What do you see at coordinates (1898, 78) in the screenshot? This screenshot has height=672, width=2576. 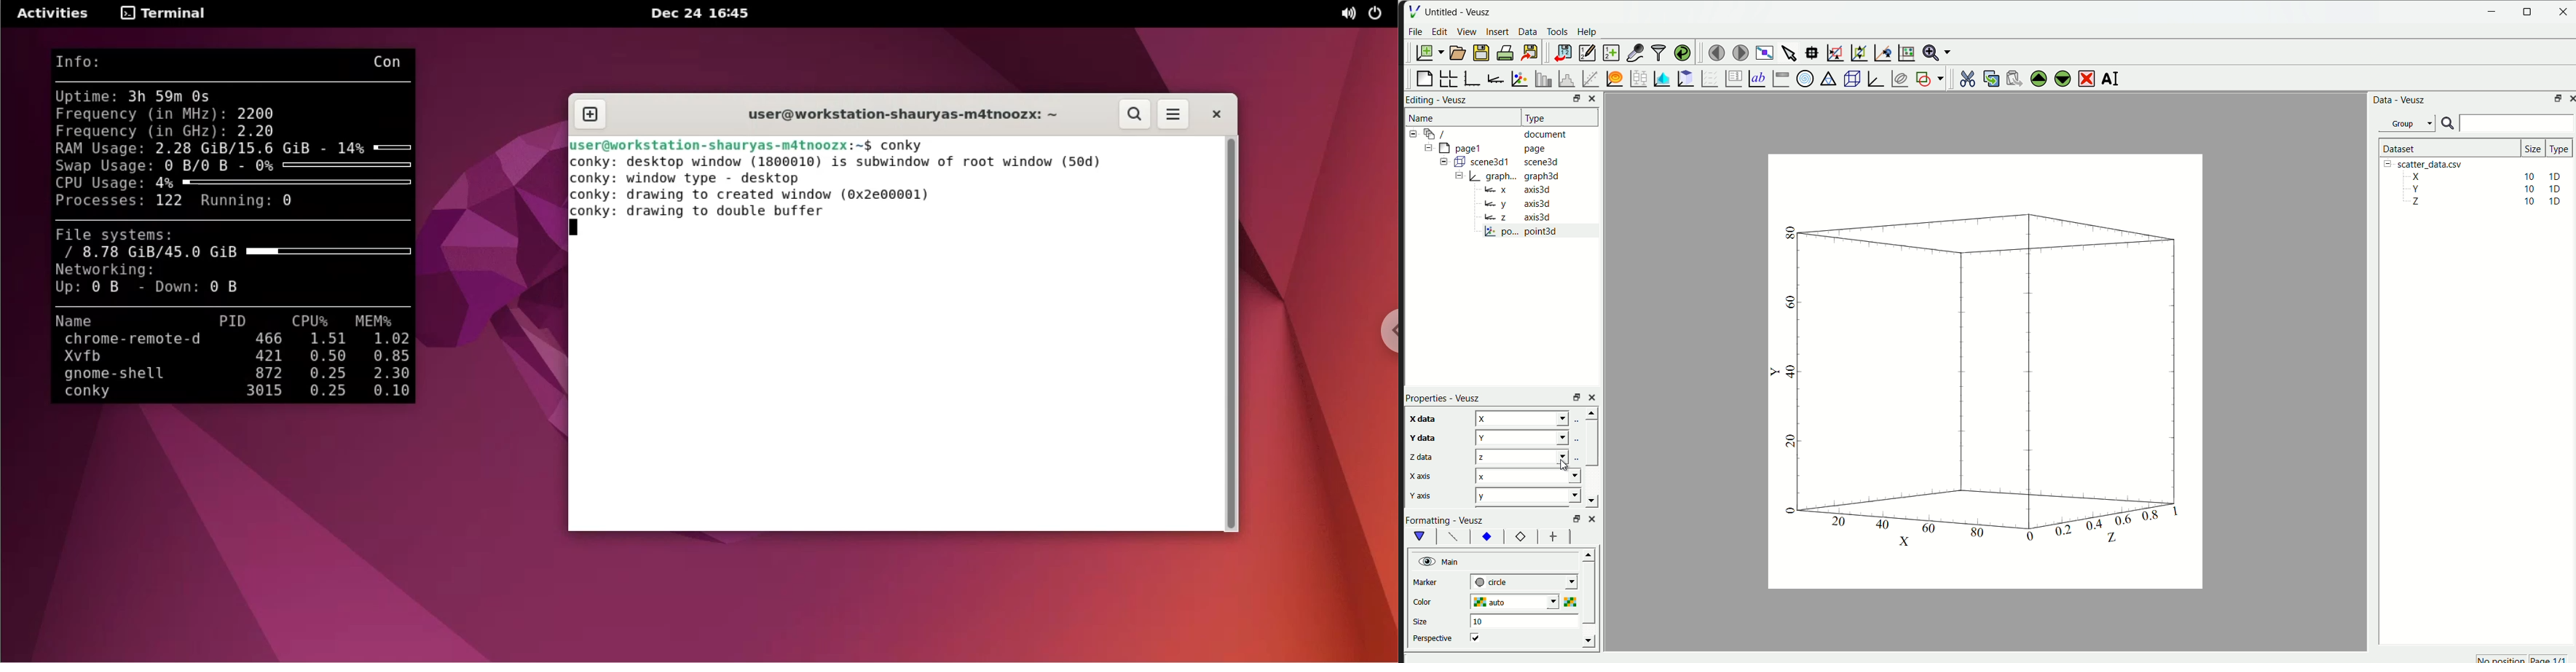 I see `plot covariance ellipses` at bounding box center [1898, 78].